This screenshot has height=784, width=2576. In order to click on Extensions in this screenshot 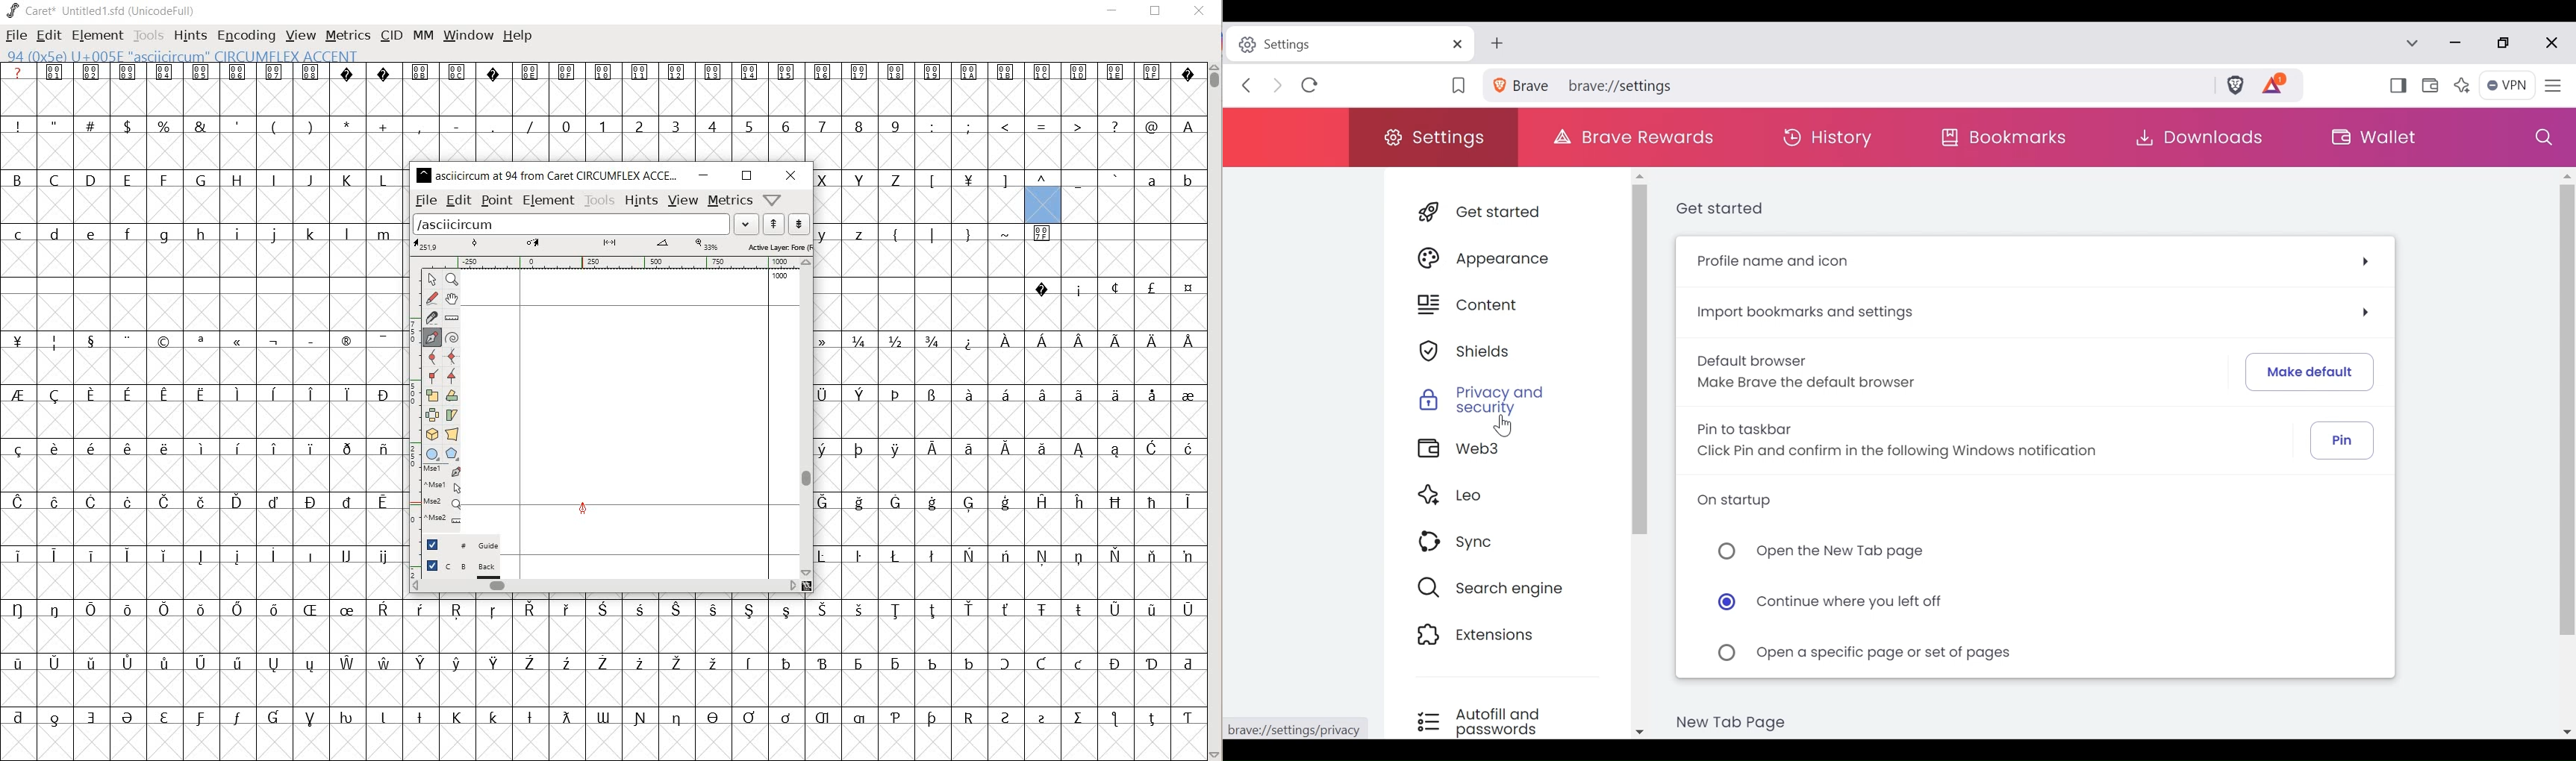, I will do `click(1499, 637)`.